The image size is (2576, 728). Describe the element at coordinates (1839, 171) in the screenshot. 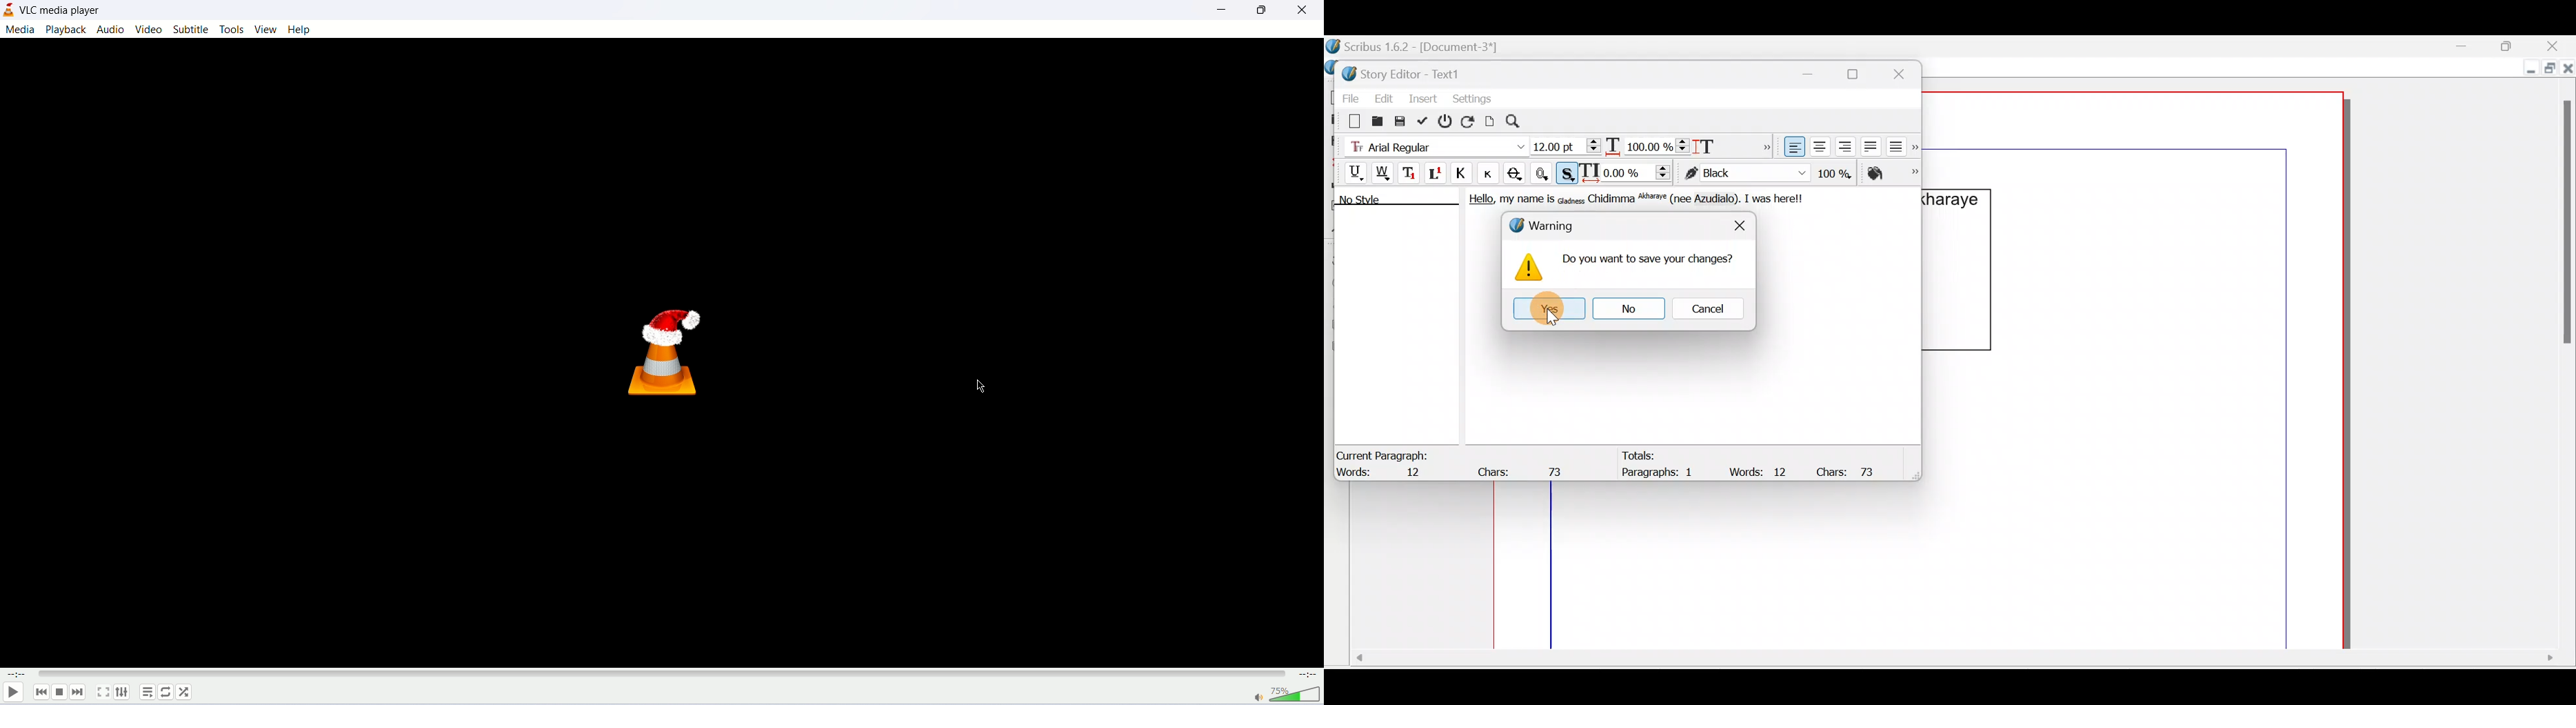

I see `Saturation of color of text stroke` at that location.